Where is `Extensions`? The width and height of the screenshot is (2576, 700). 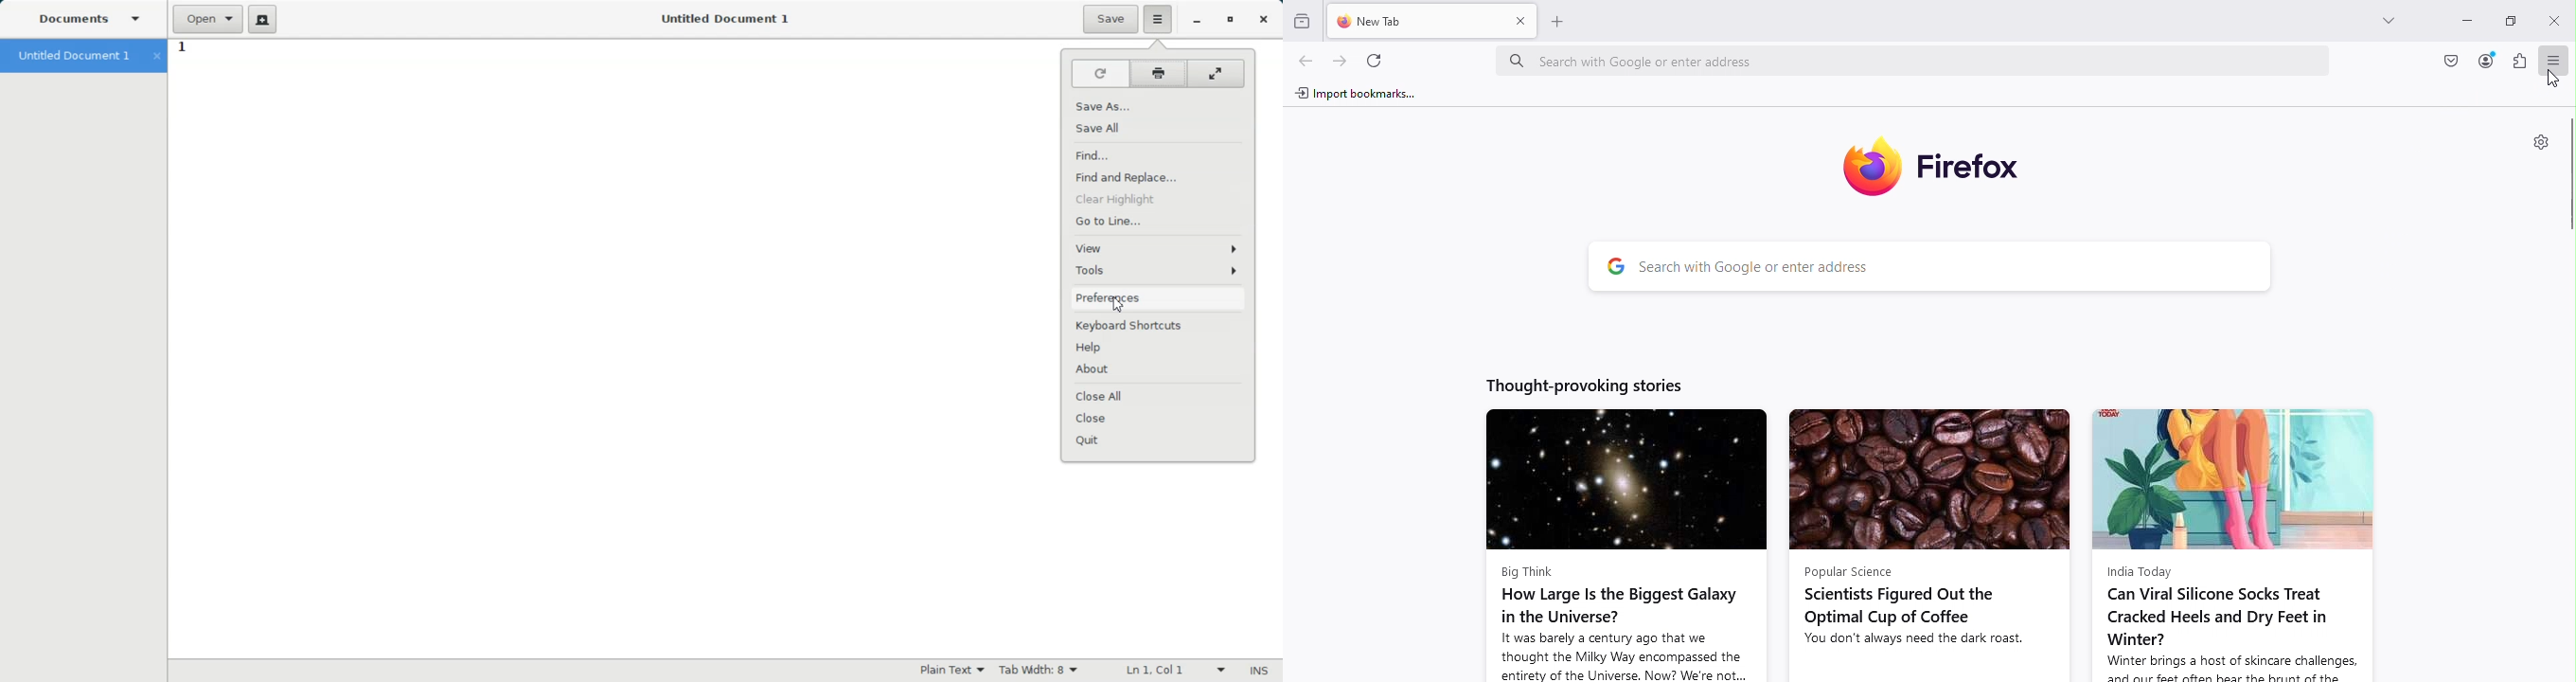
Extensions is located at coordinates (2517, 62).